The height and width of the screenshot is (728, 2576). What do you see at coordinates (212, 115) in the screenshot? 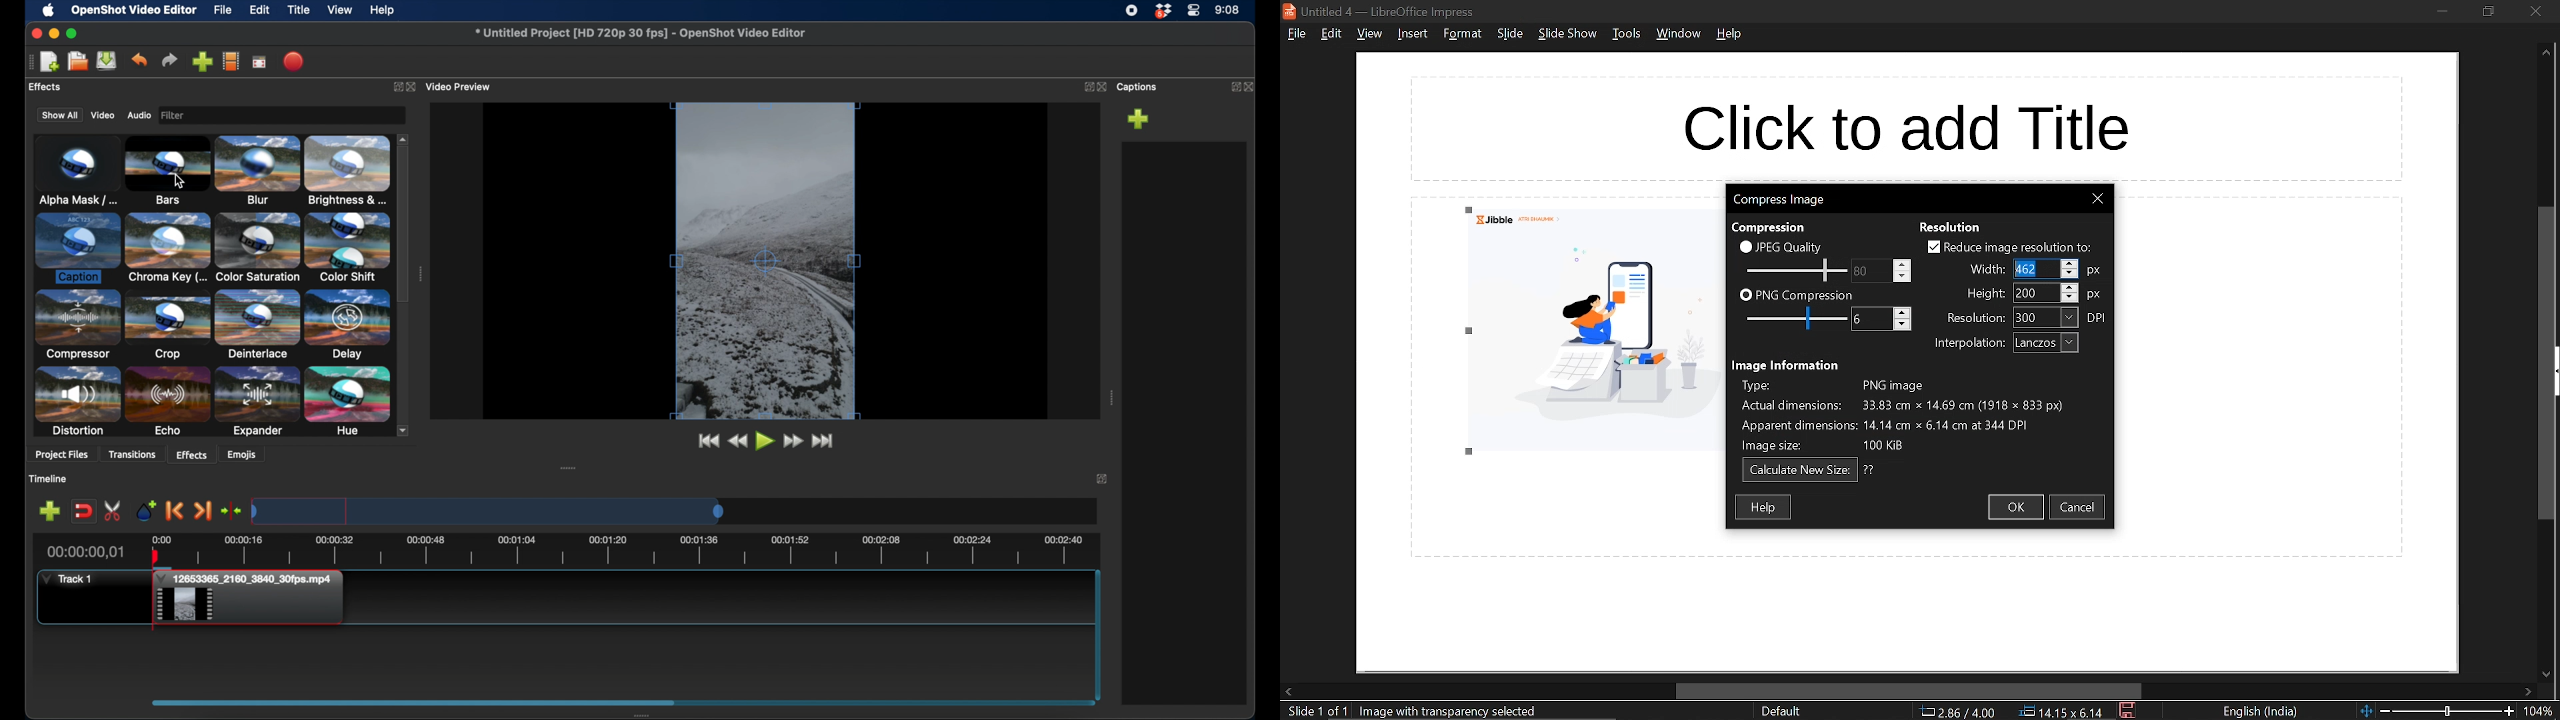
I see `filter` at bounding box center [212, 115].